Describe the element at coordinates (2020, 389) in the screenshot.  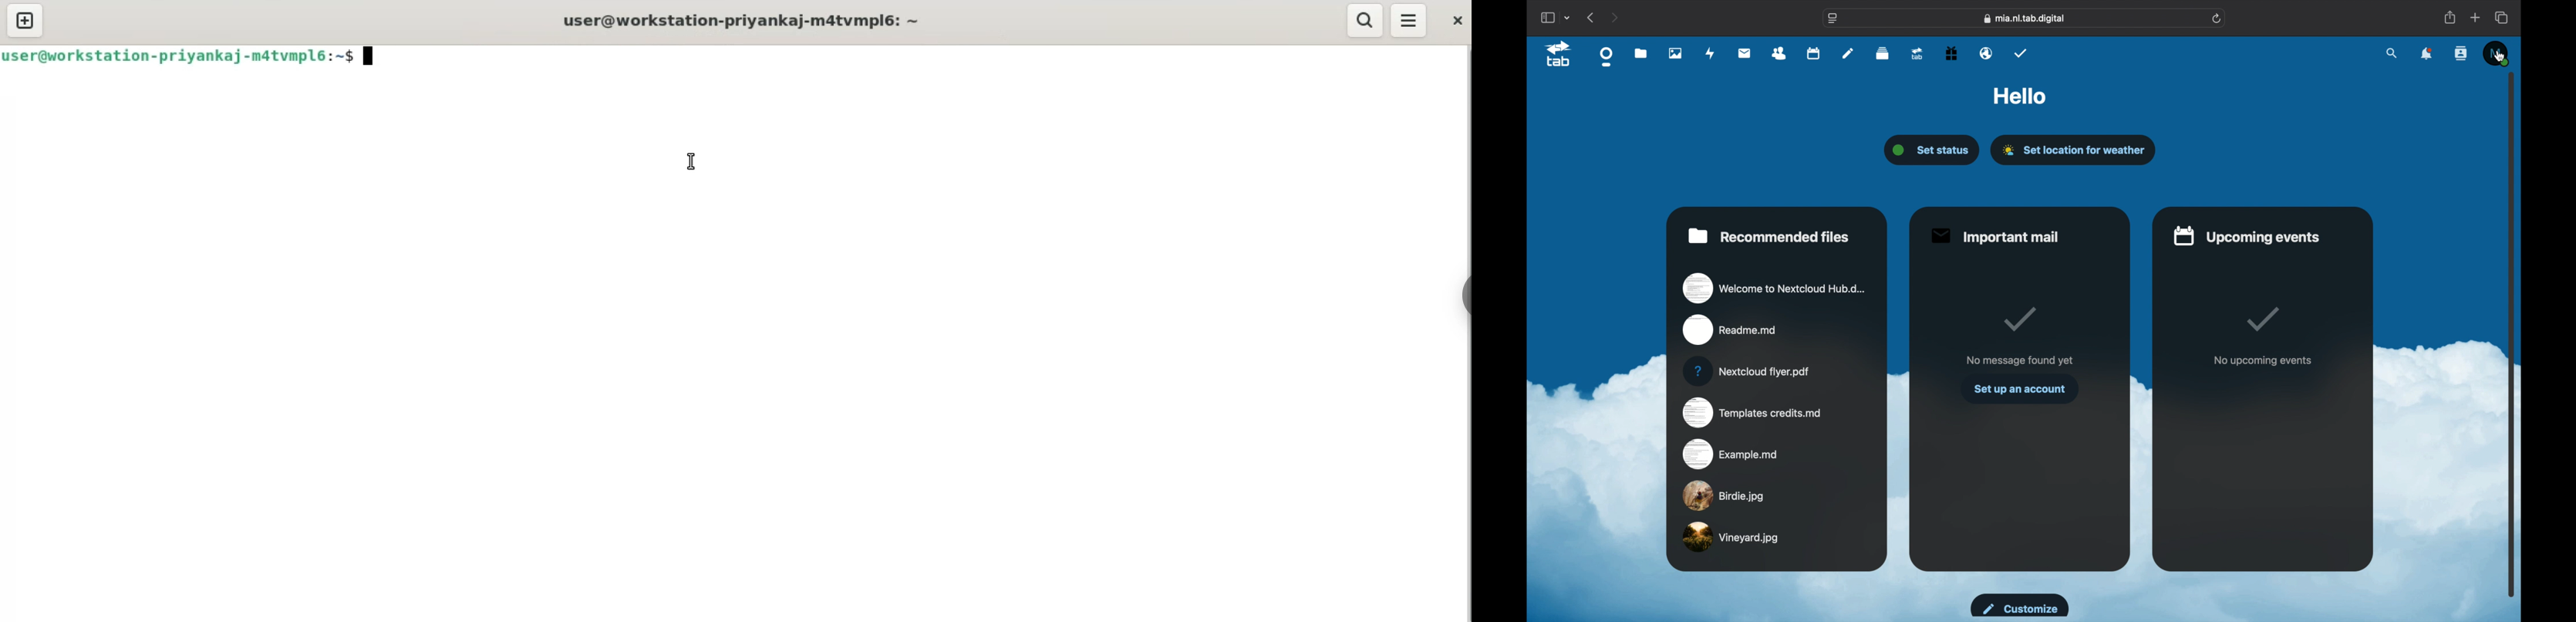
I see `set up an account` at that location.